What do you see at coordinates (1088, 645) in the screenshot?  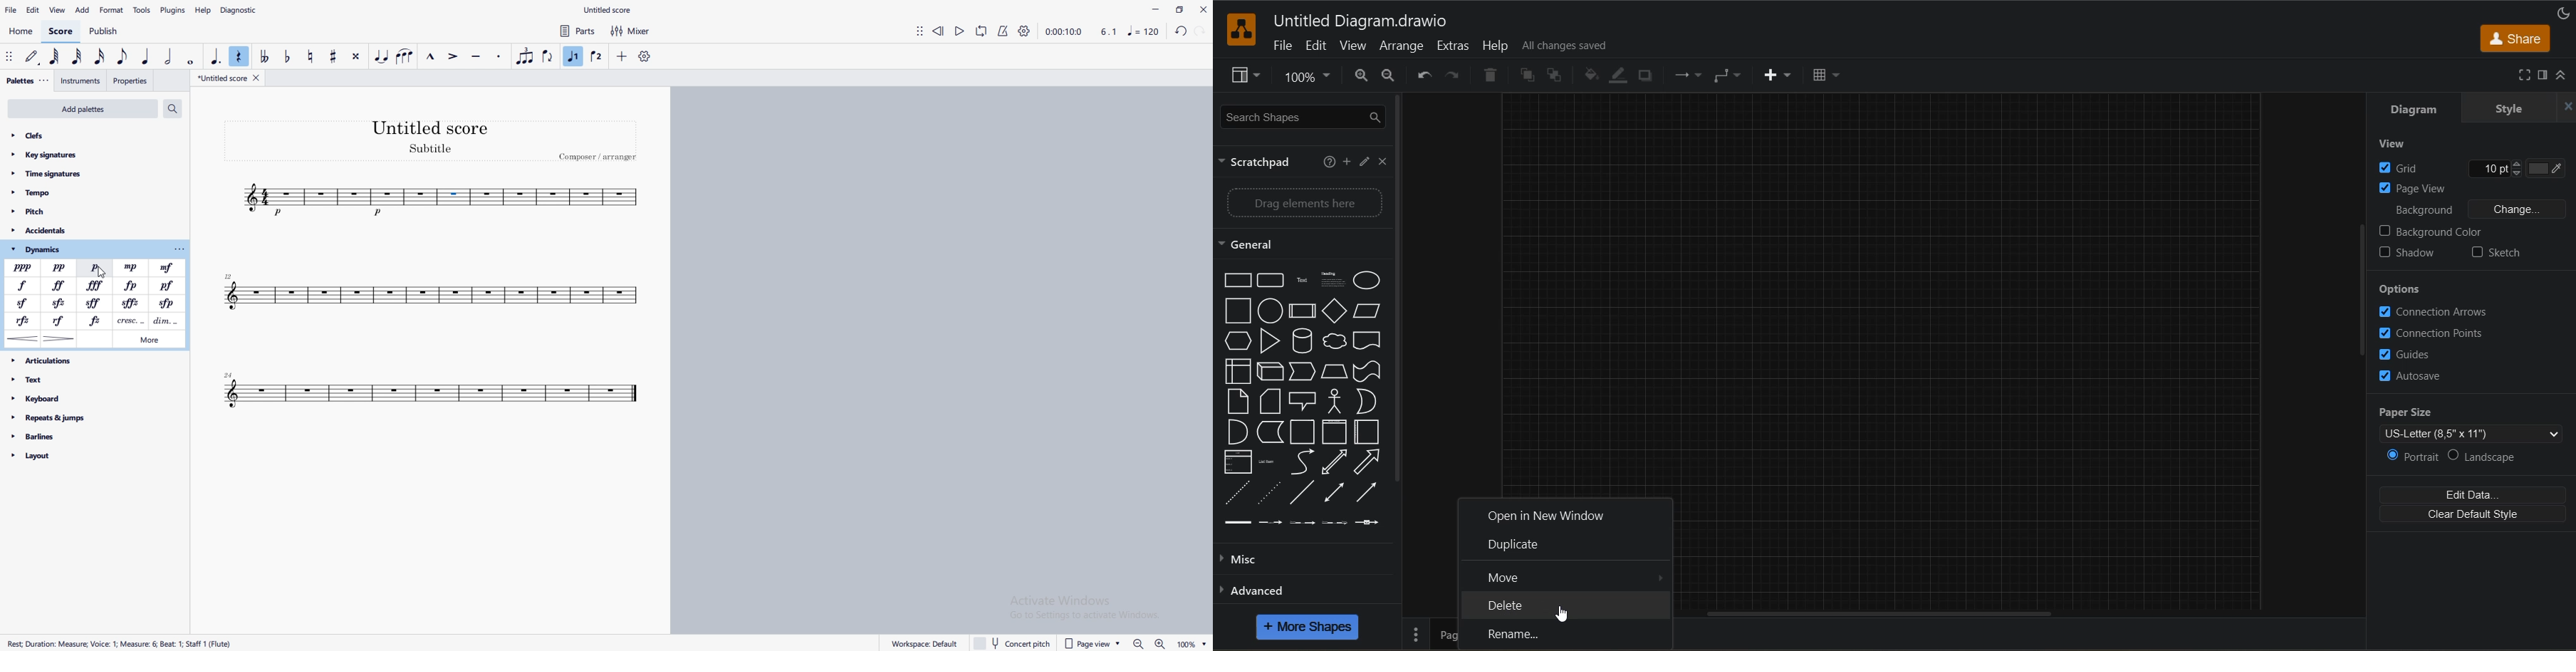 I see `page view` at bounding box center [1088, 645].